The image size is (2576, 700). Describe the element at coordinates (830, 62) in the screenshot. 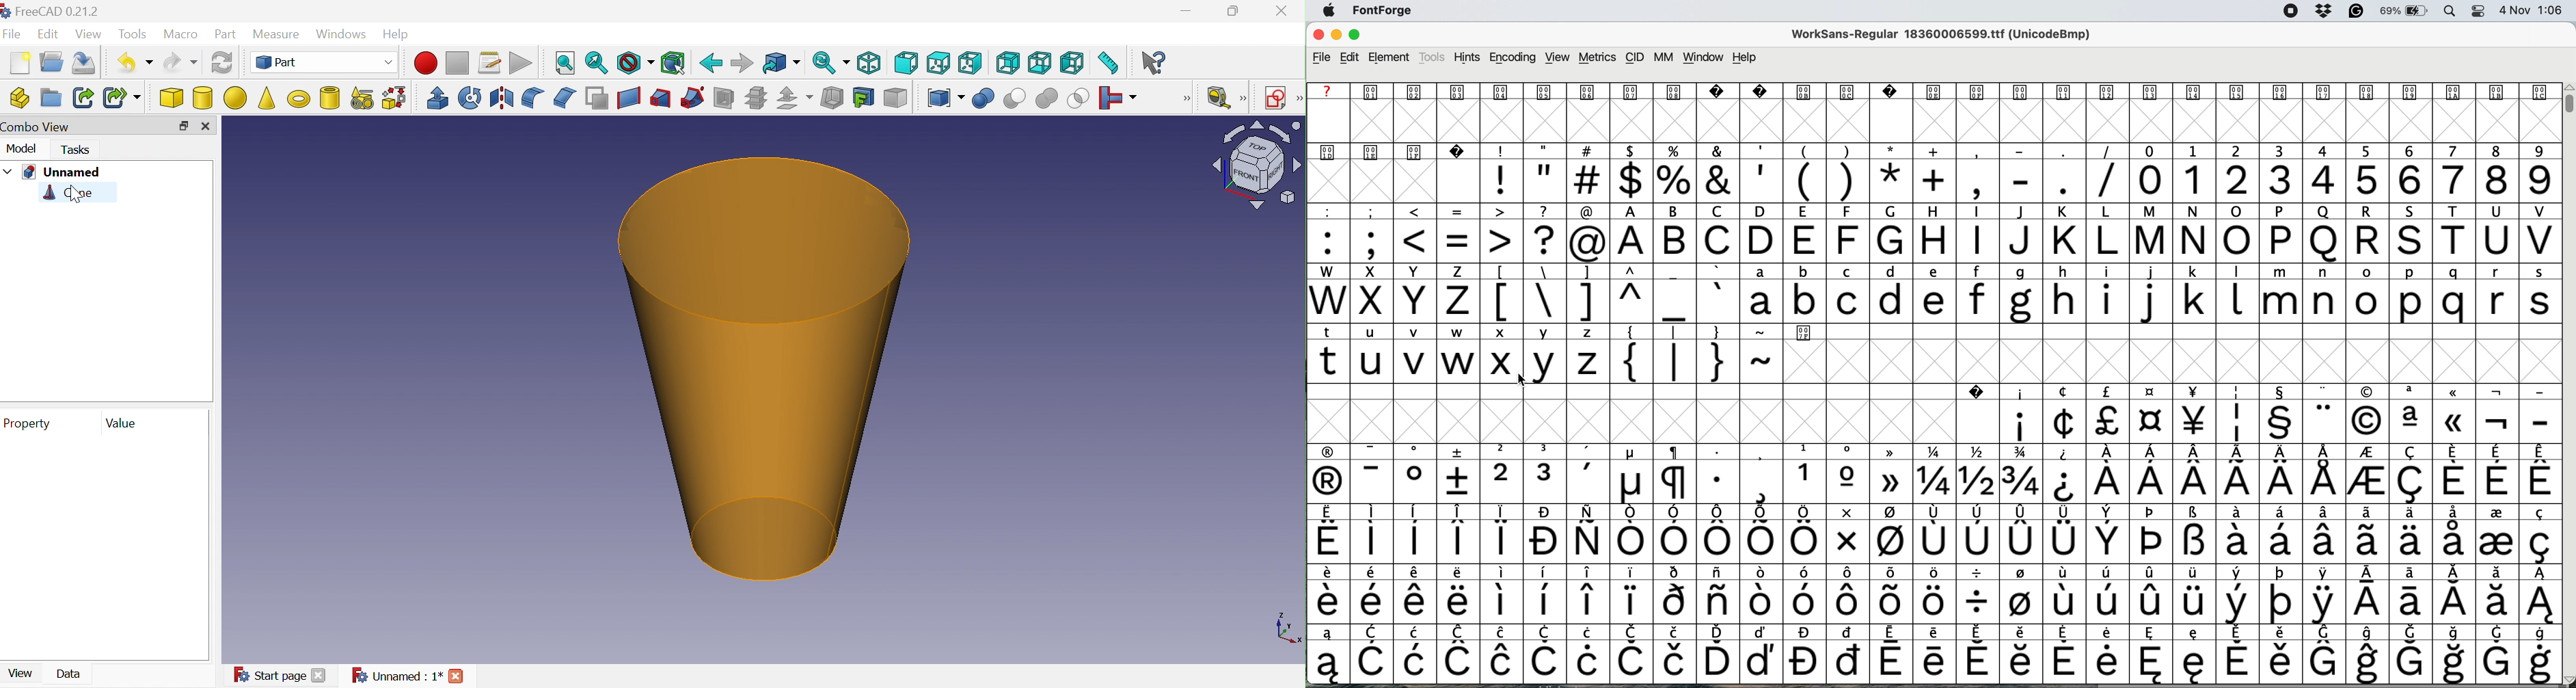

I see `Sync view` at that location.